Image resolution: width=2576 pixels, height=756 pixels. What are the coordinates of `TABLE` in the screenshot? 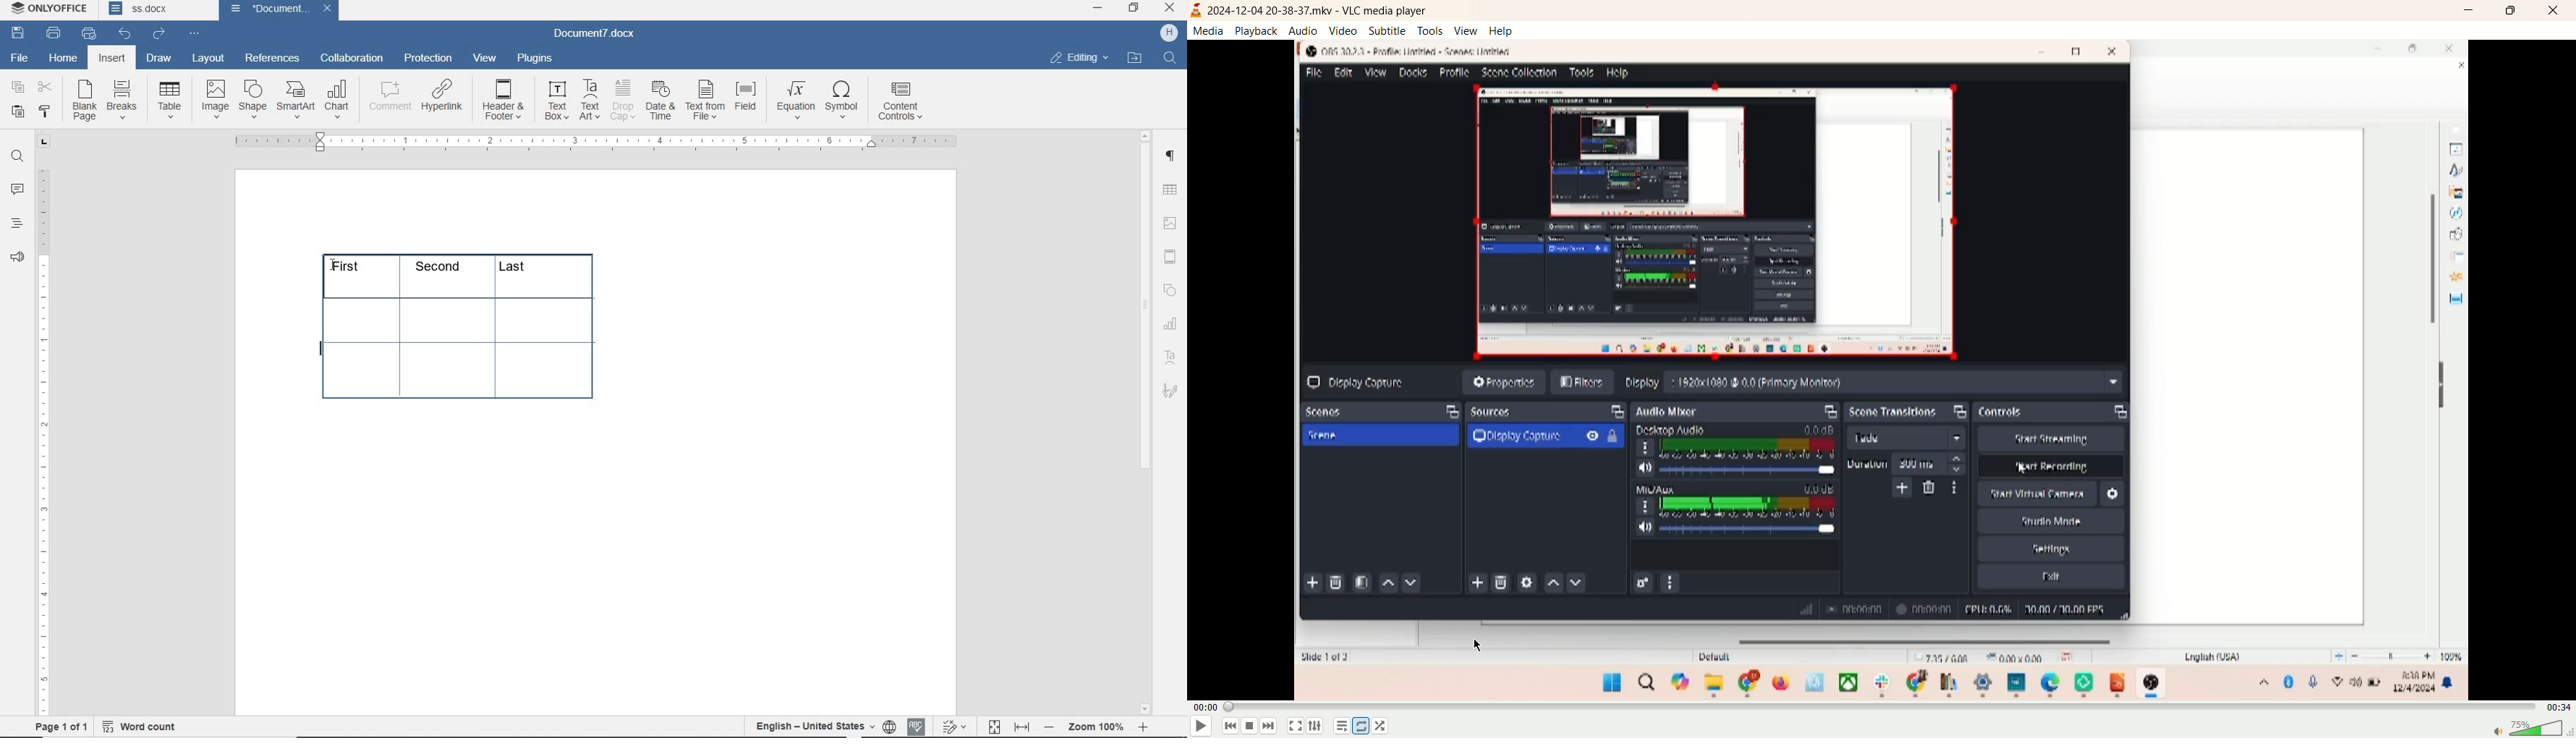 It's located at (1170, 189).